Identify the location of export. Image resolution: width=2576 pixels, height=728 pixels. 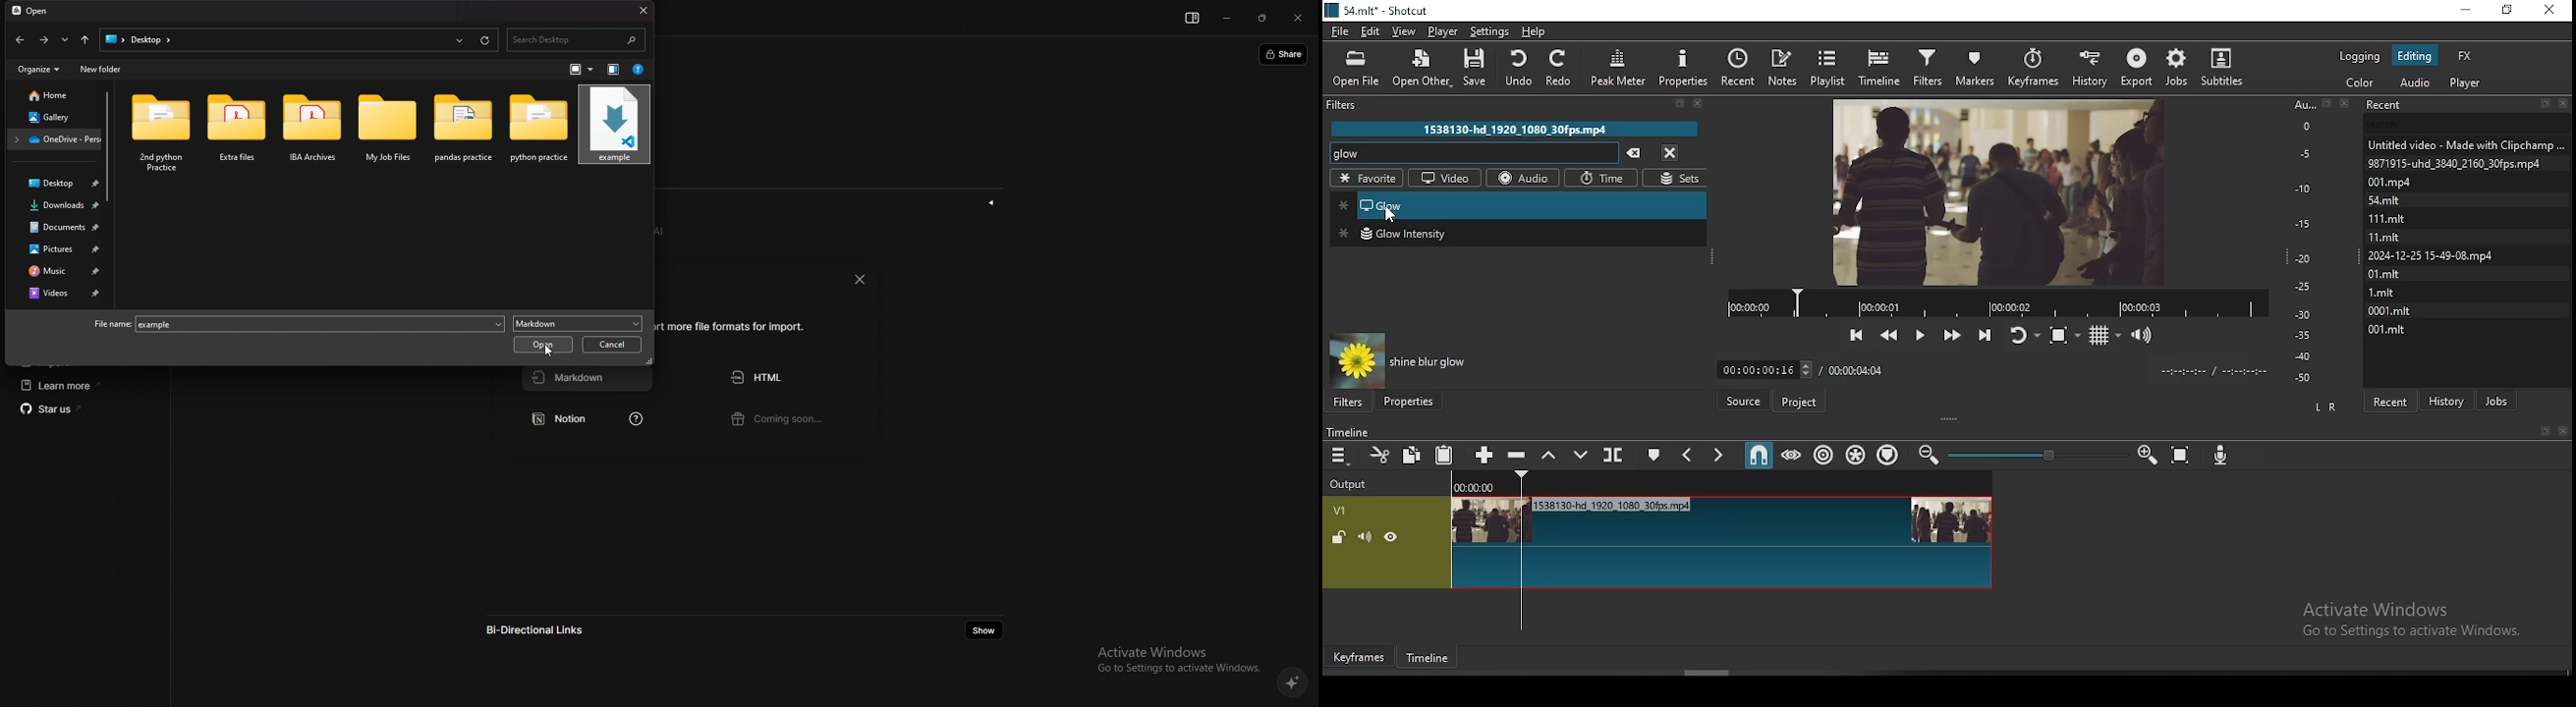
(2136, 68).